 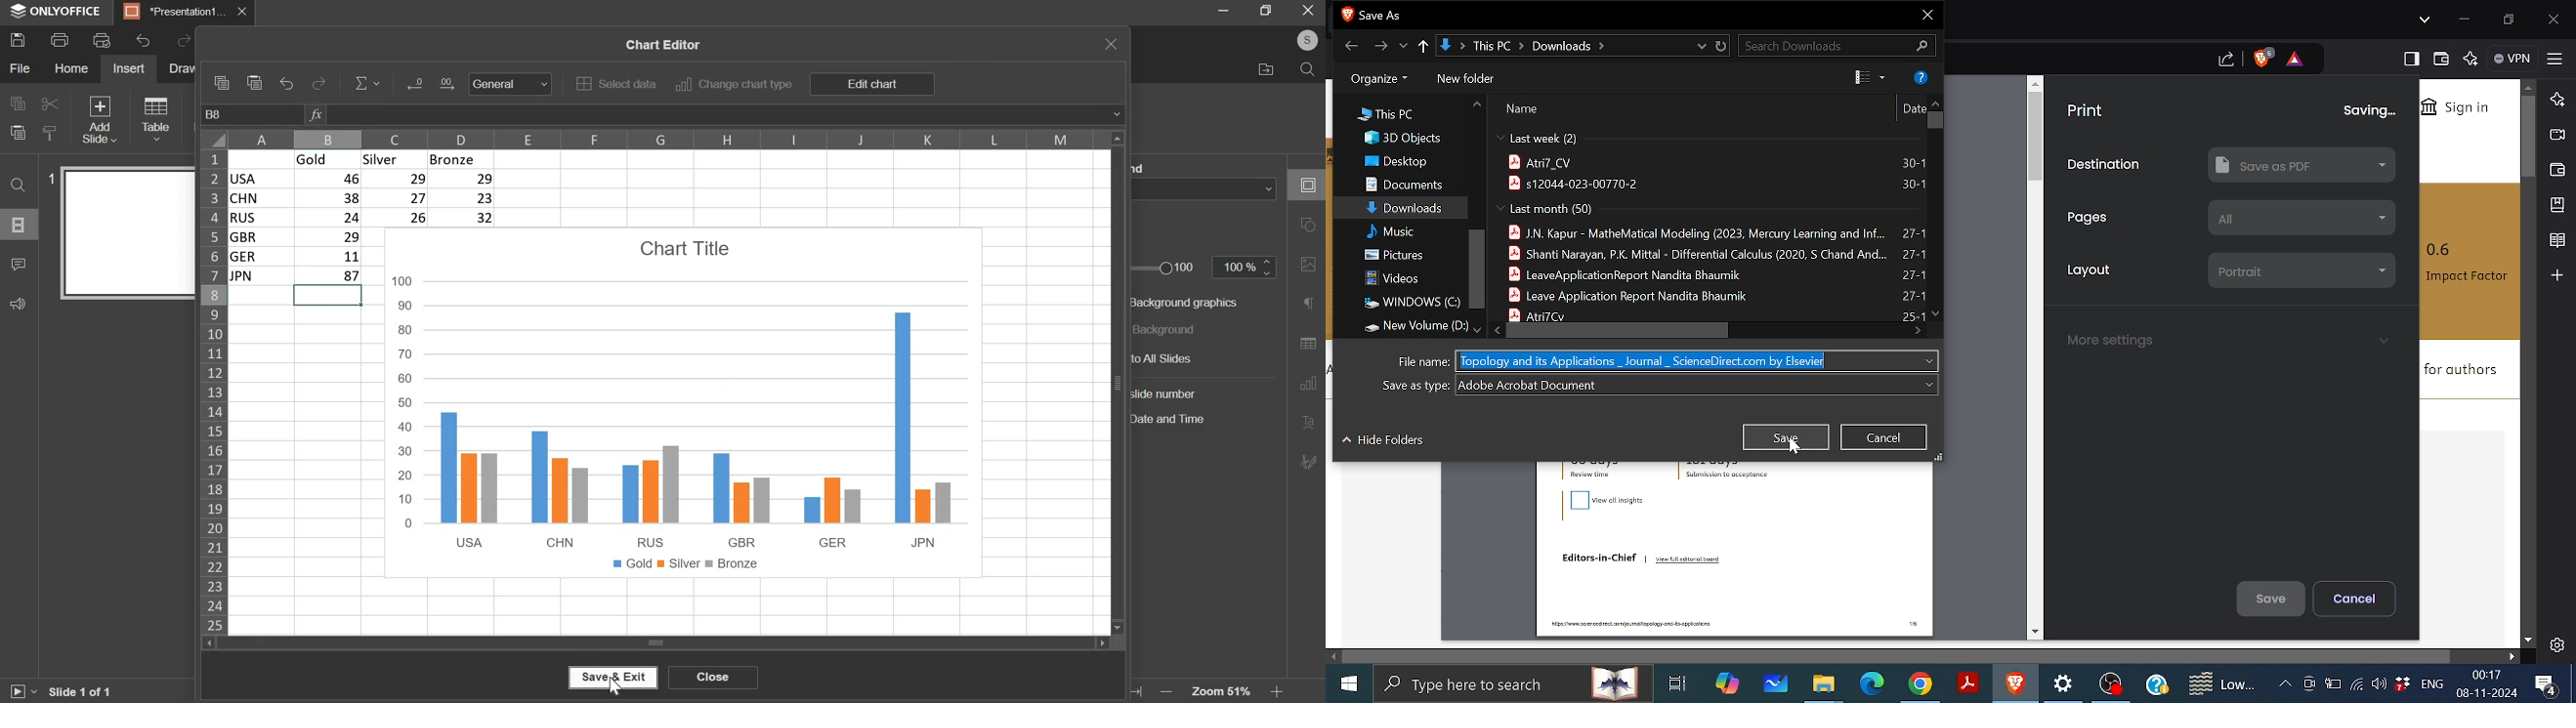 I want to click on date and time, so click(x=1177, y=420).